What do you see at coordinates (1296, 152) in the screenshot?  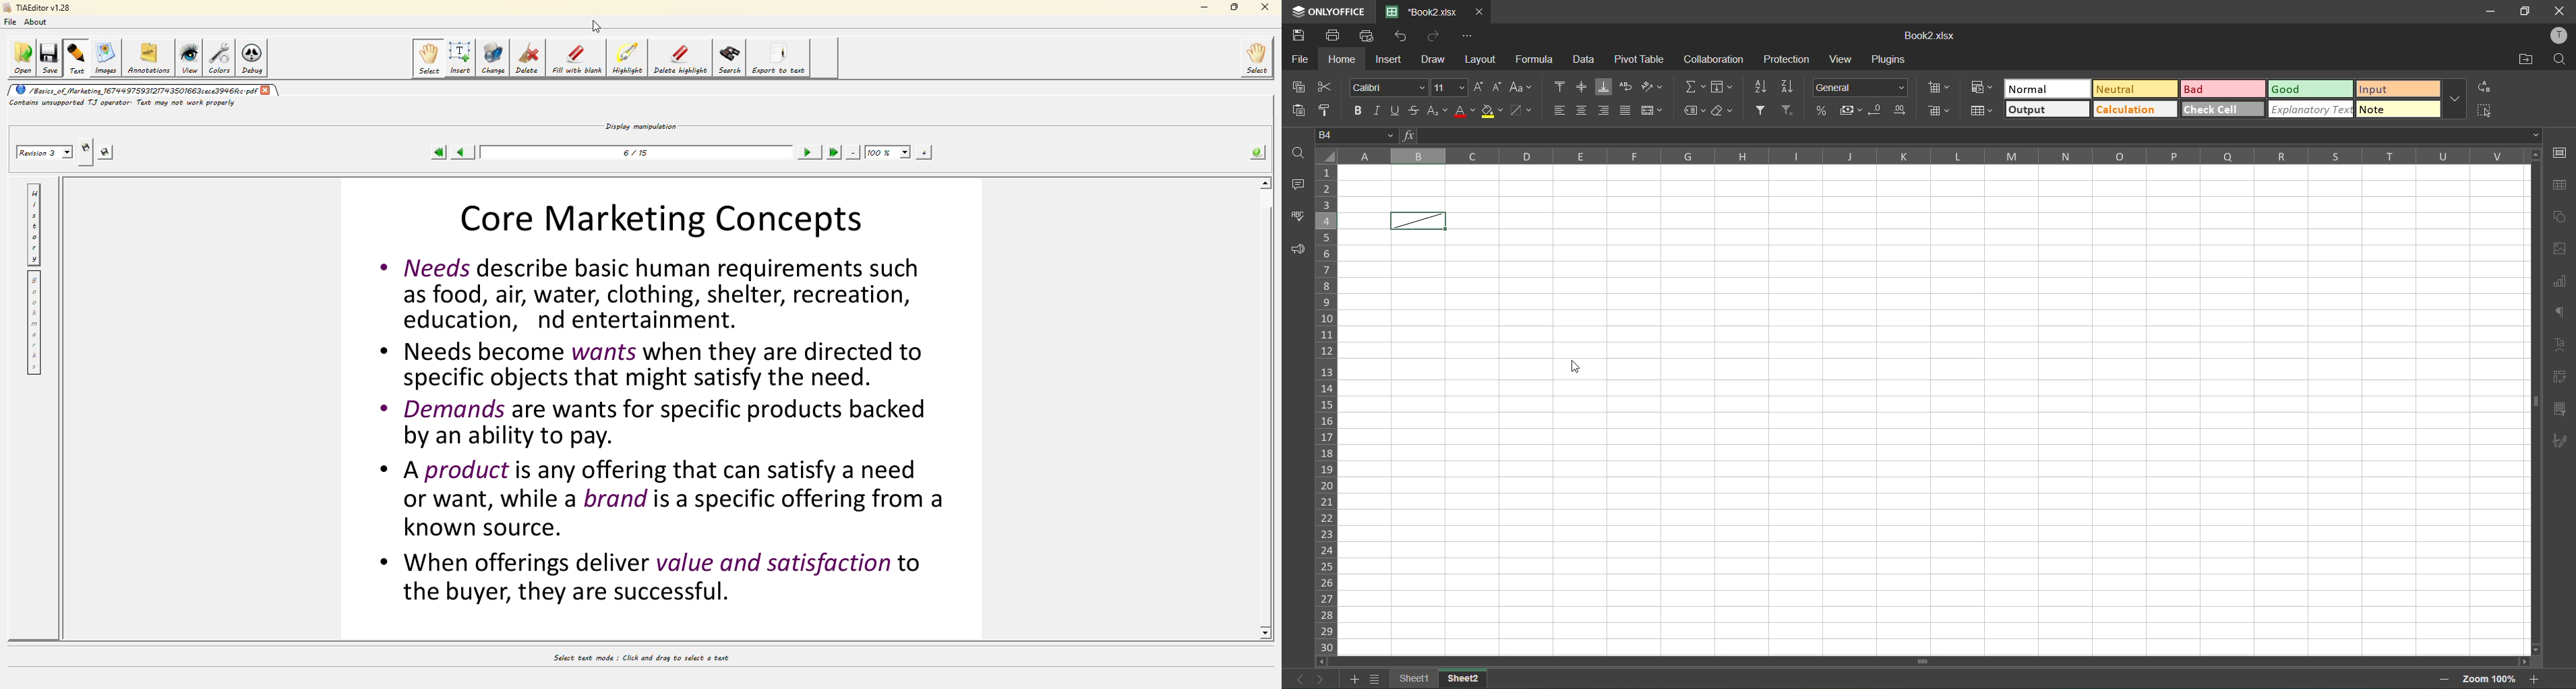 I see `find` at bounding box center [1296, 152].